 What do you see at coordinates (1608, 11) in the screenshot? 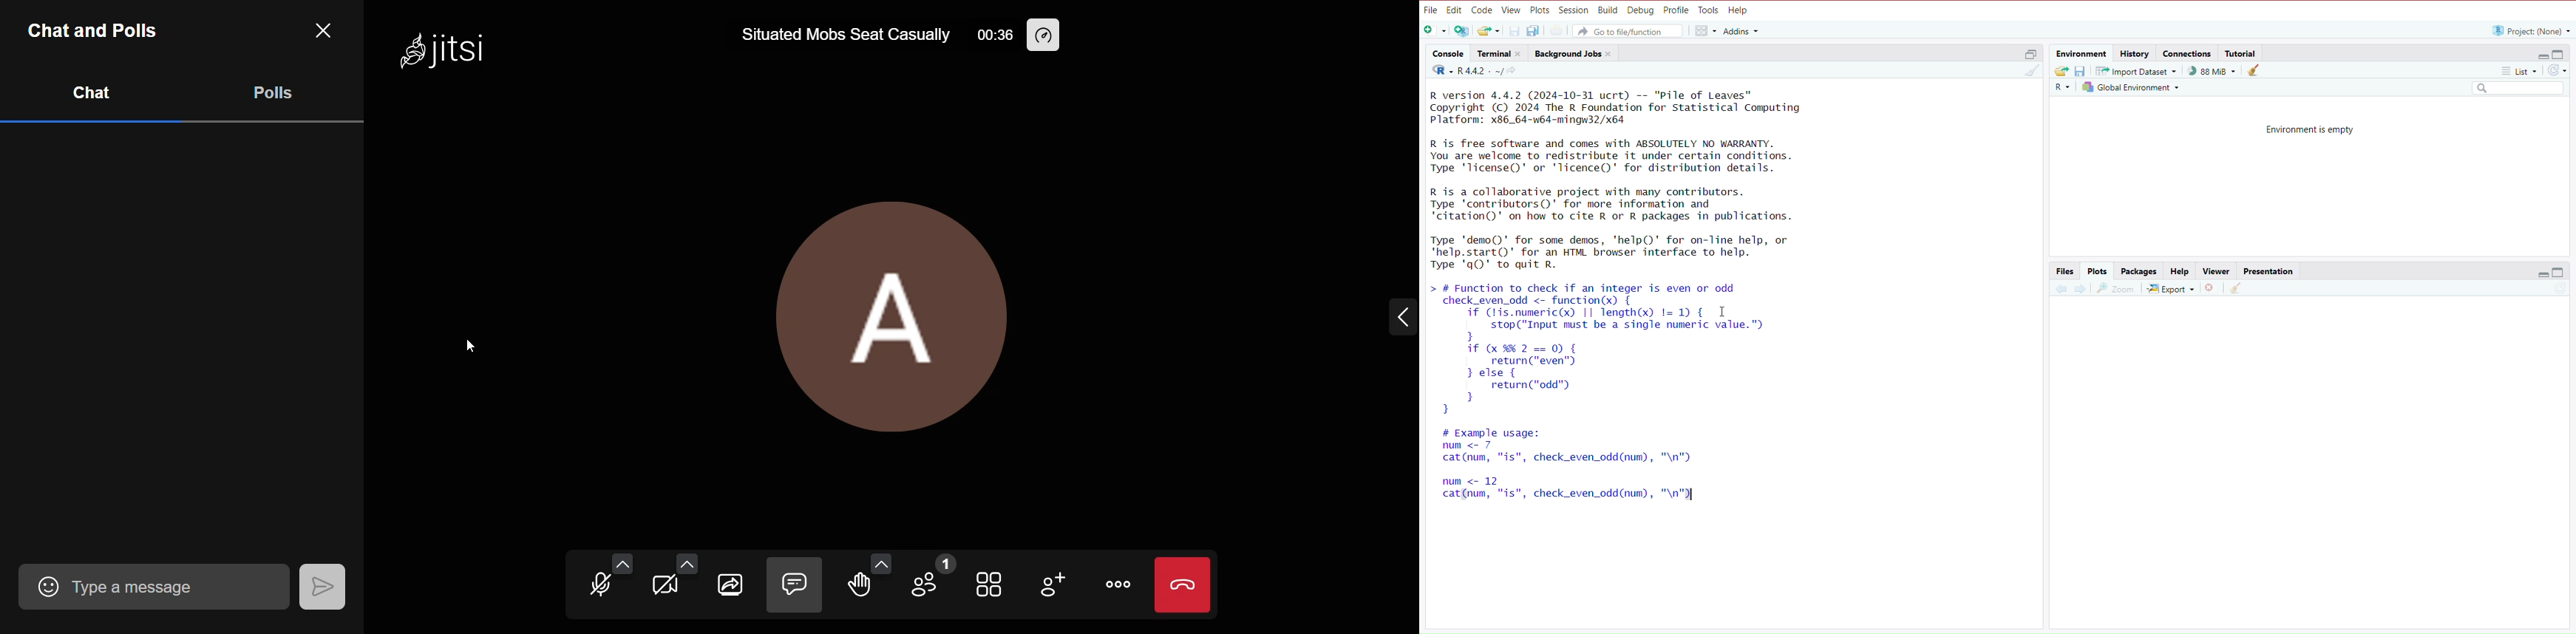
I see `build` at bounding box center [1608, 11].